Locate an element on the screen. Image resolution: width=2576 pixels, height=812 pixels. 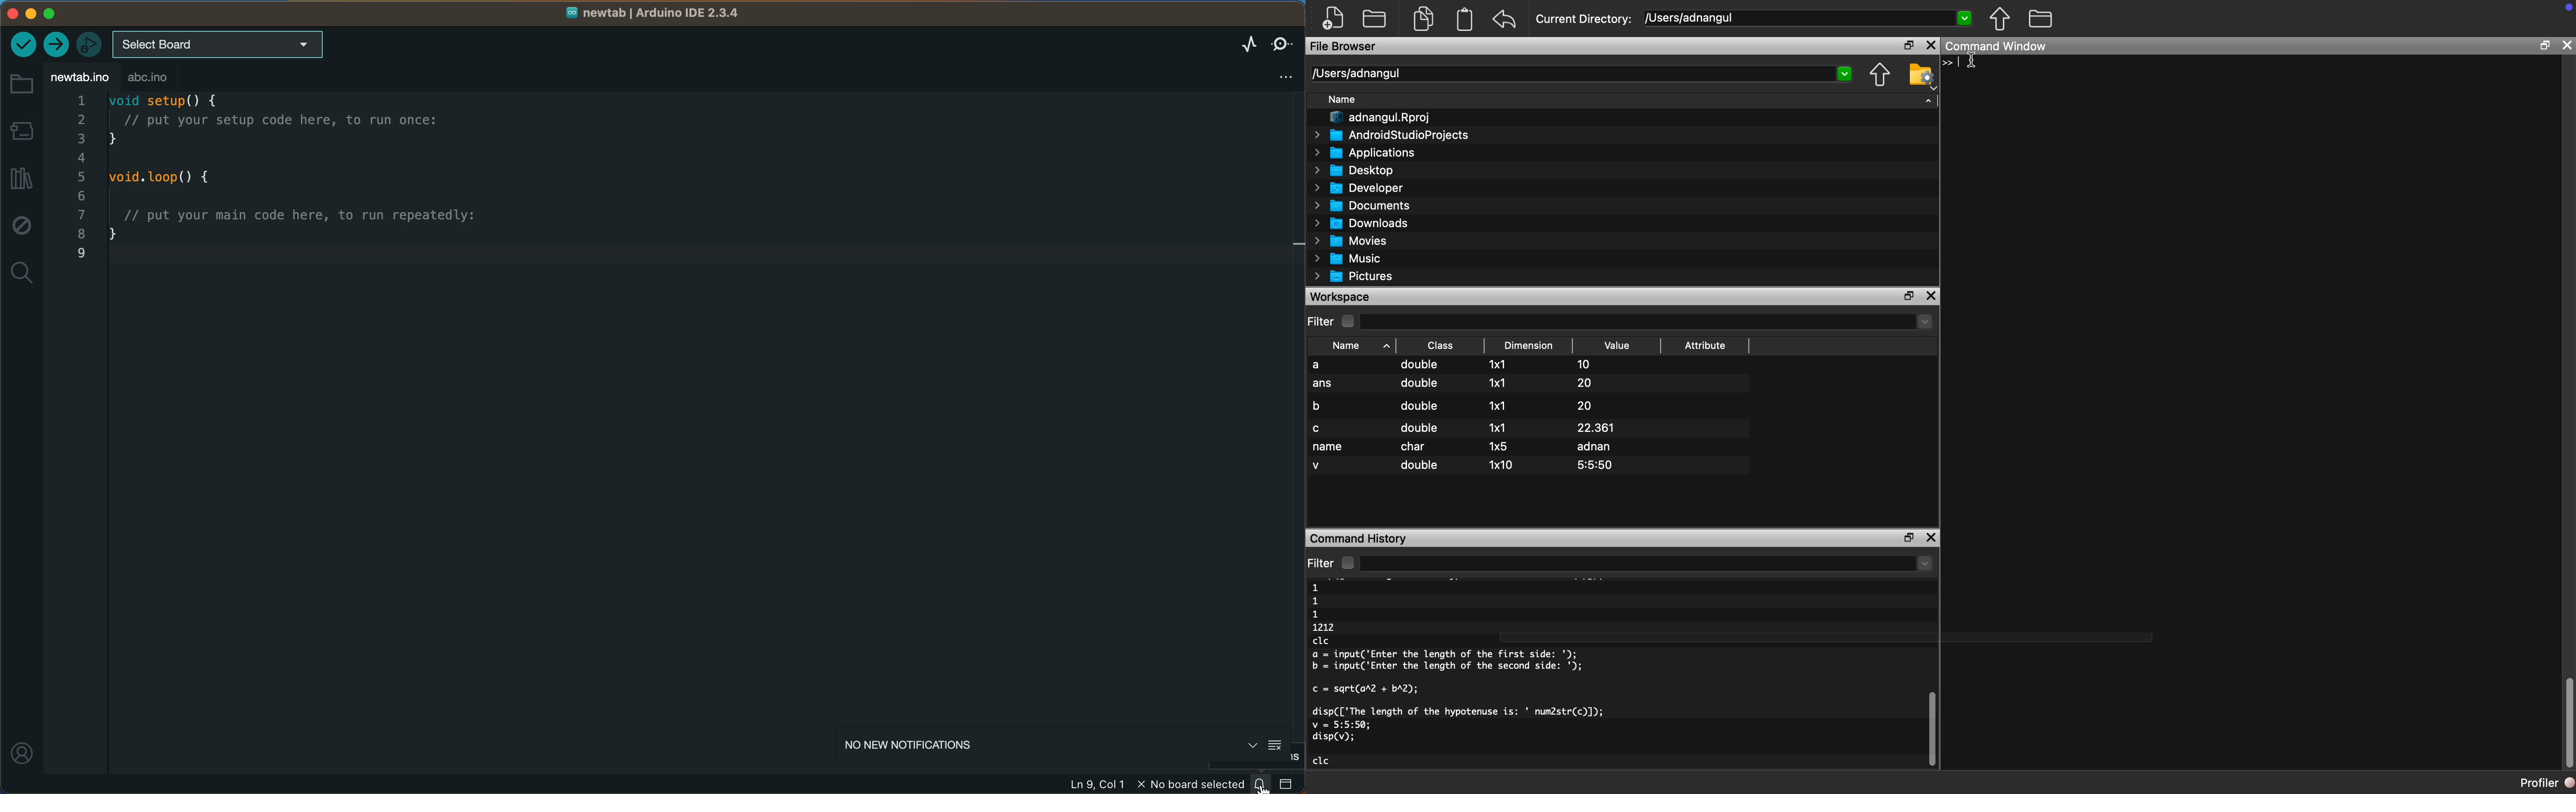
file setting is located at coordinates (1278, 75).